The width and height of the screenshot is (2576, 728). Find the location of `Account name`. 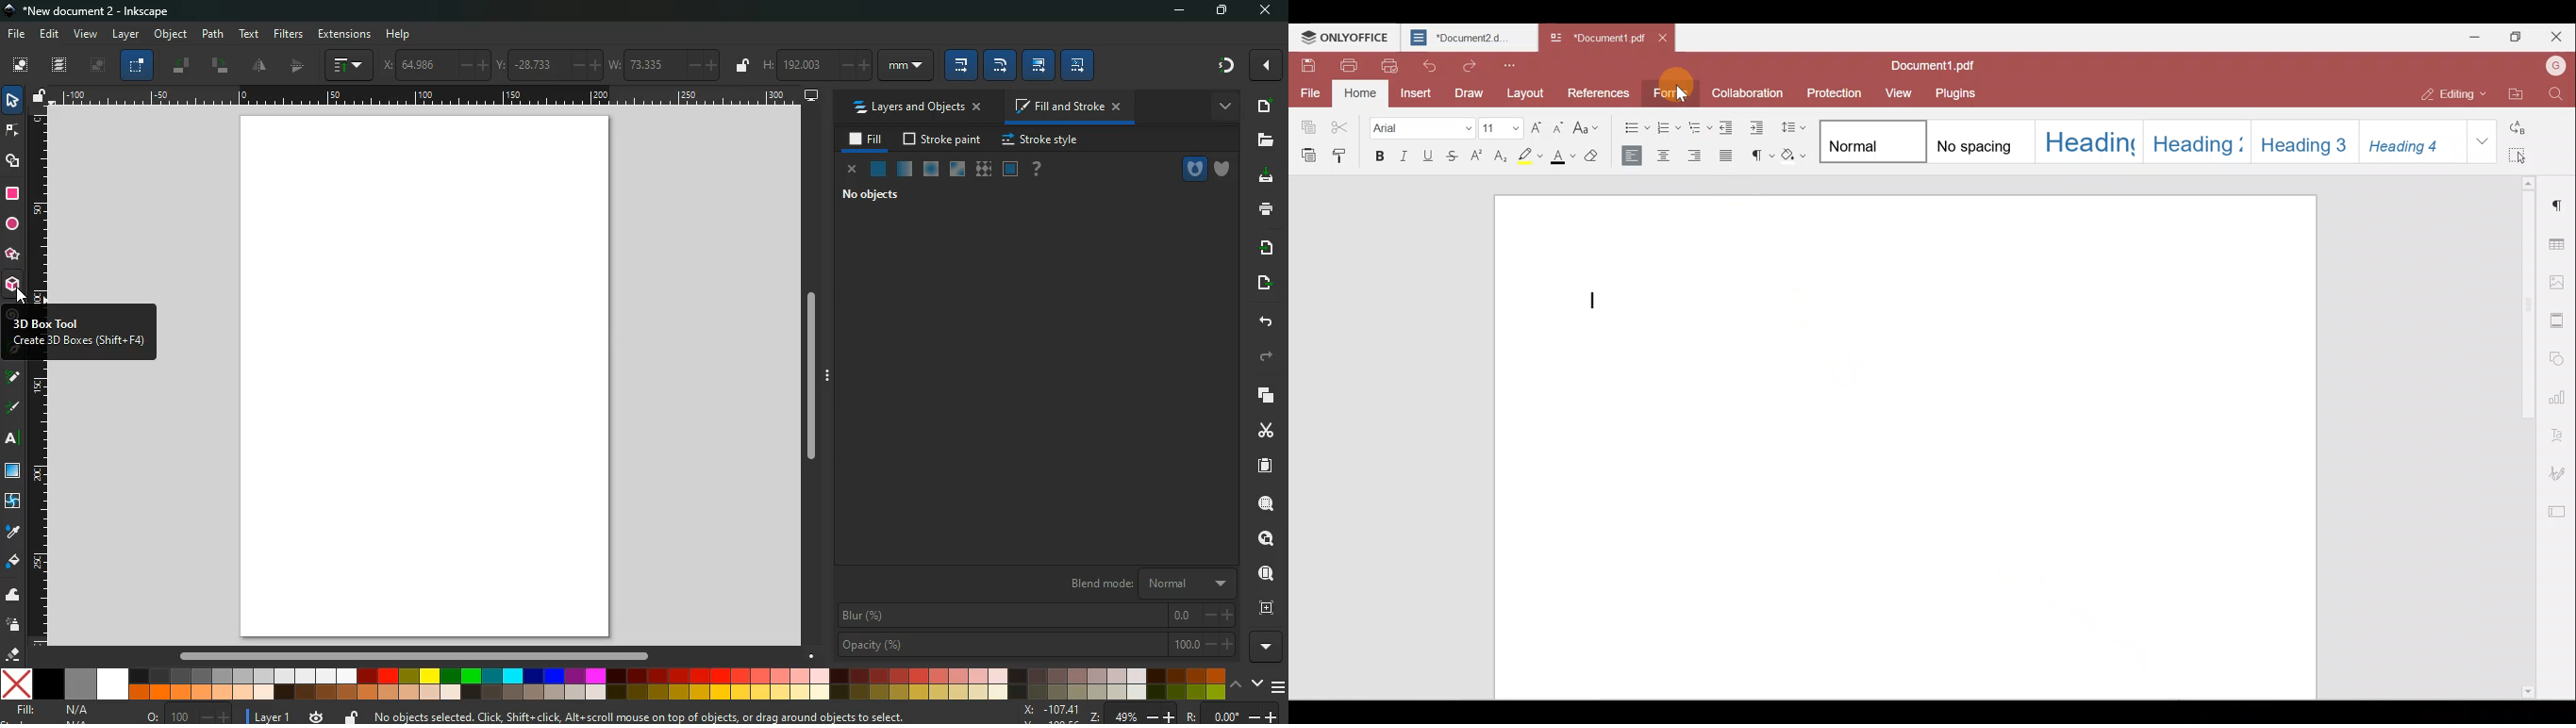

Account name is located at coordinates (2556, 66).